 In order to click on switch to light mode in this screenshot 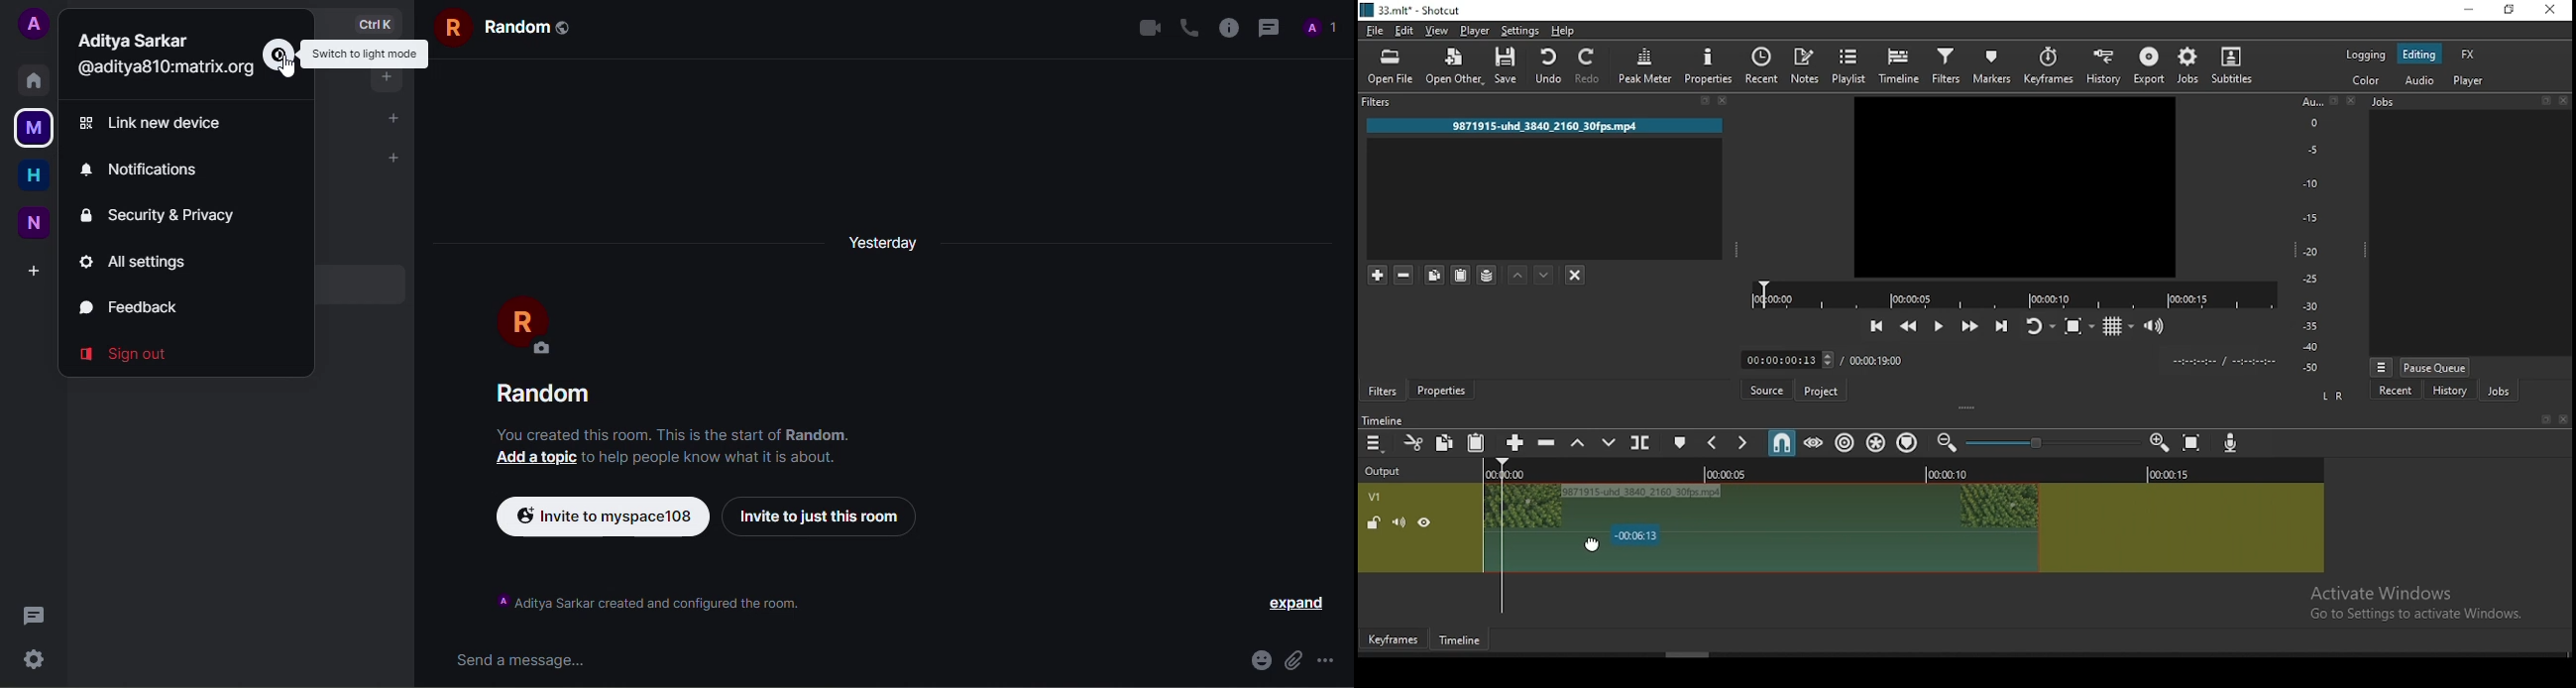, I will do `click(366, 54)`.